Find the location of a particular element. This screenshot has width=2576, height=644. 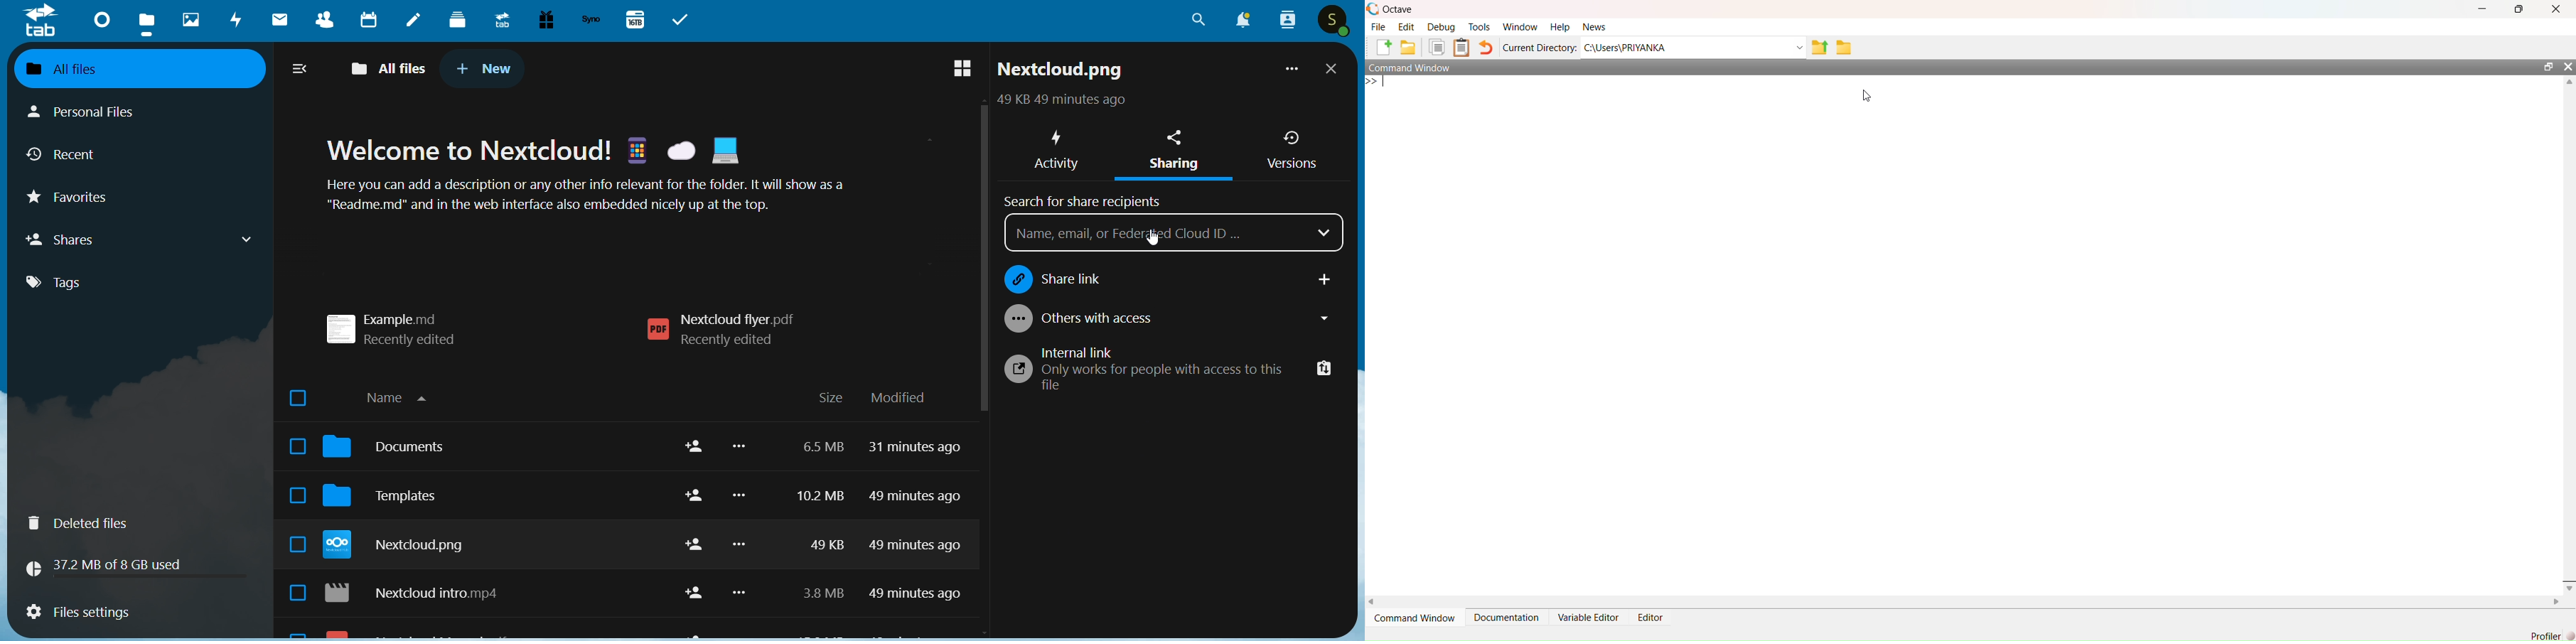

curso is located at coordinates (1168, 243).